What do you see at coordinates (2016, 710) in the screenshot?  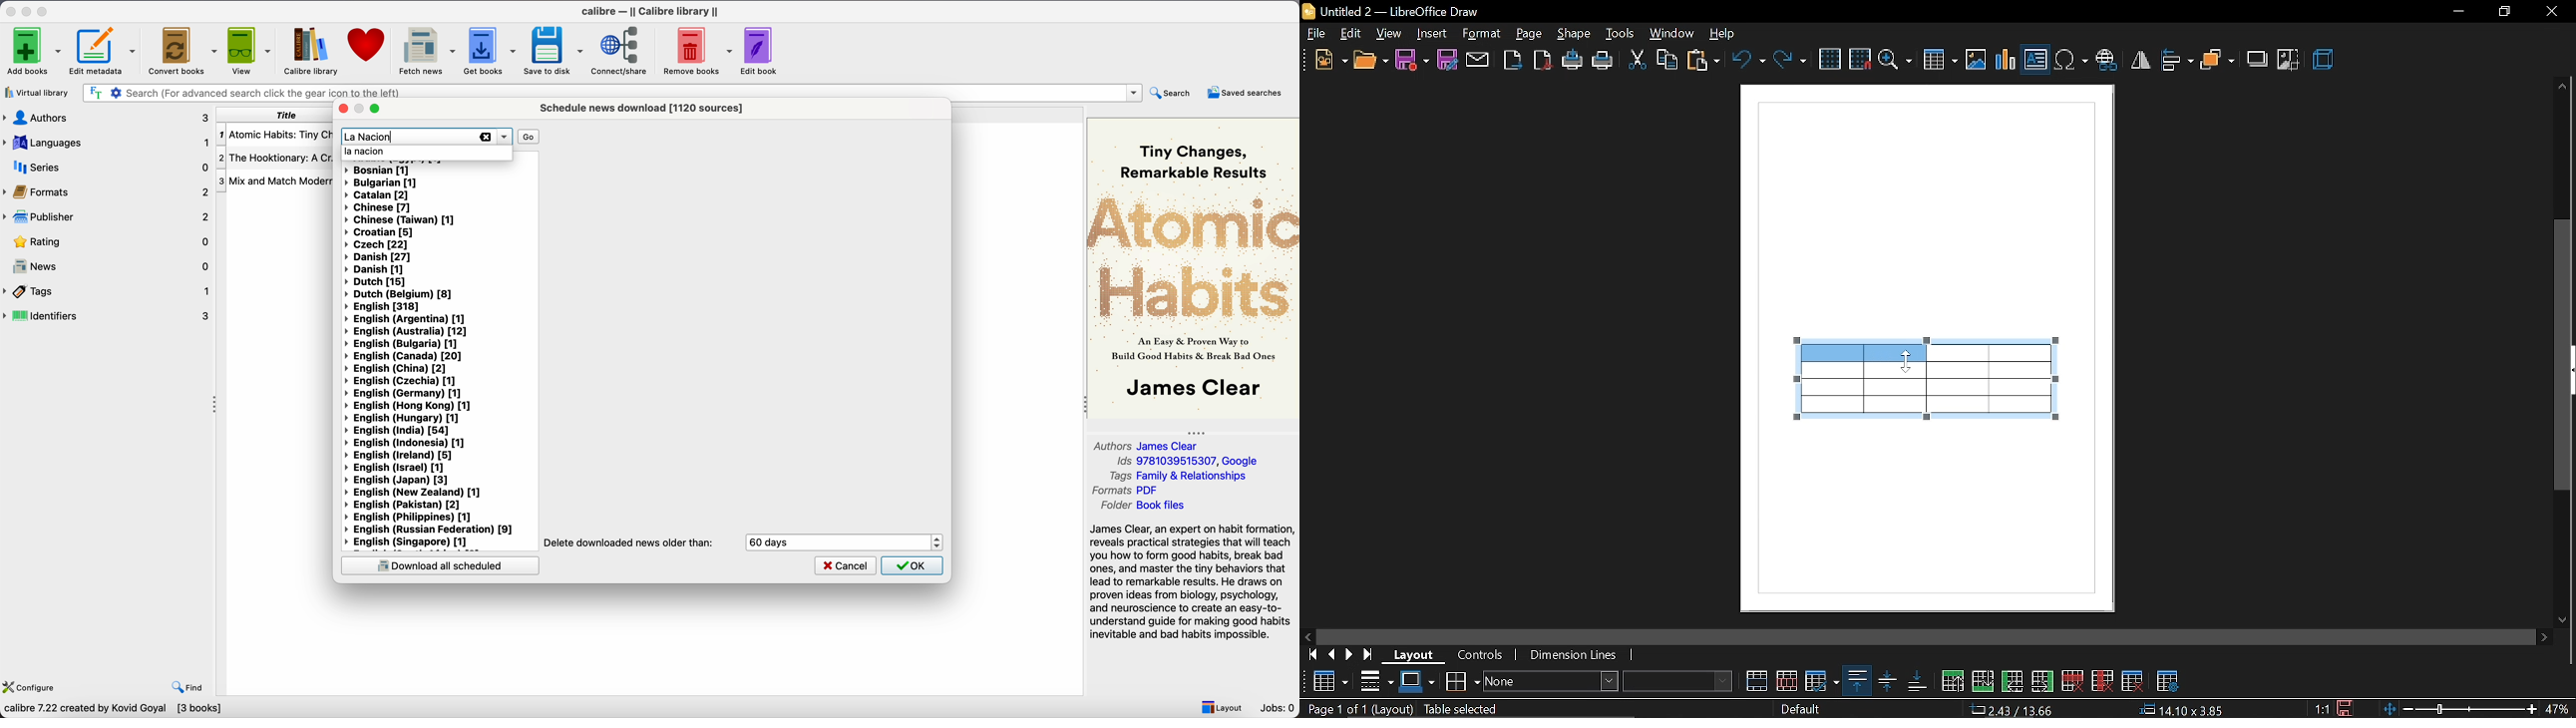 I see `2.43/13.66` at bounding box center [2016, 710].